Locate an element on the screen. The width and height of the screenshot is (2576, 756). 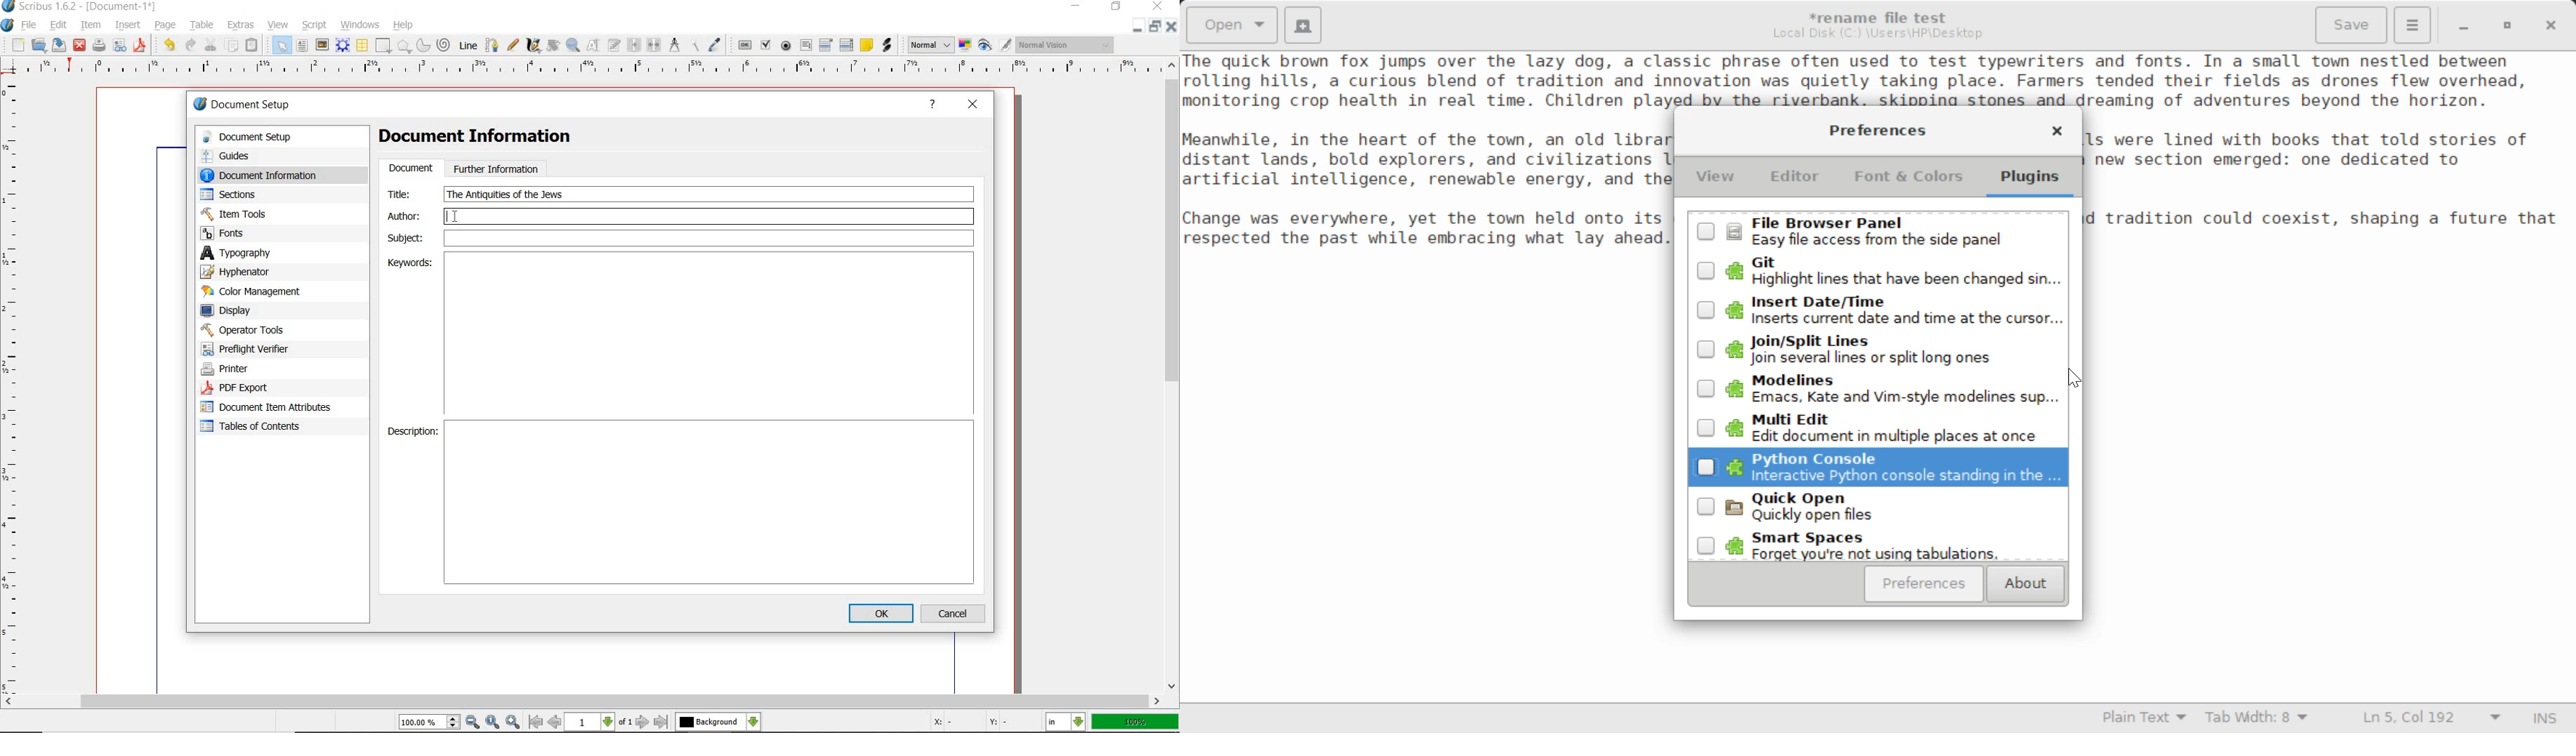
close is located at coordinates (80, 46).